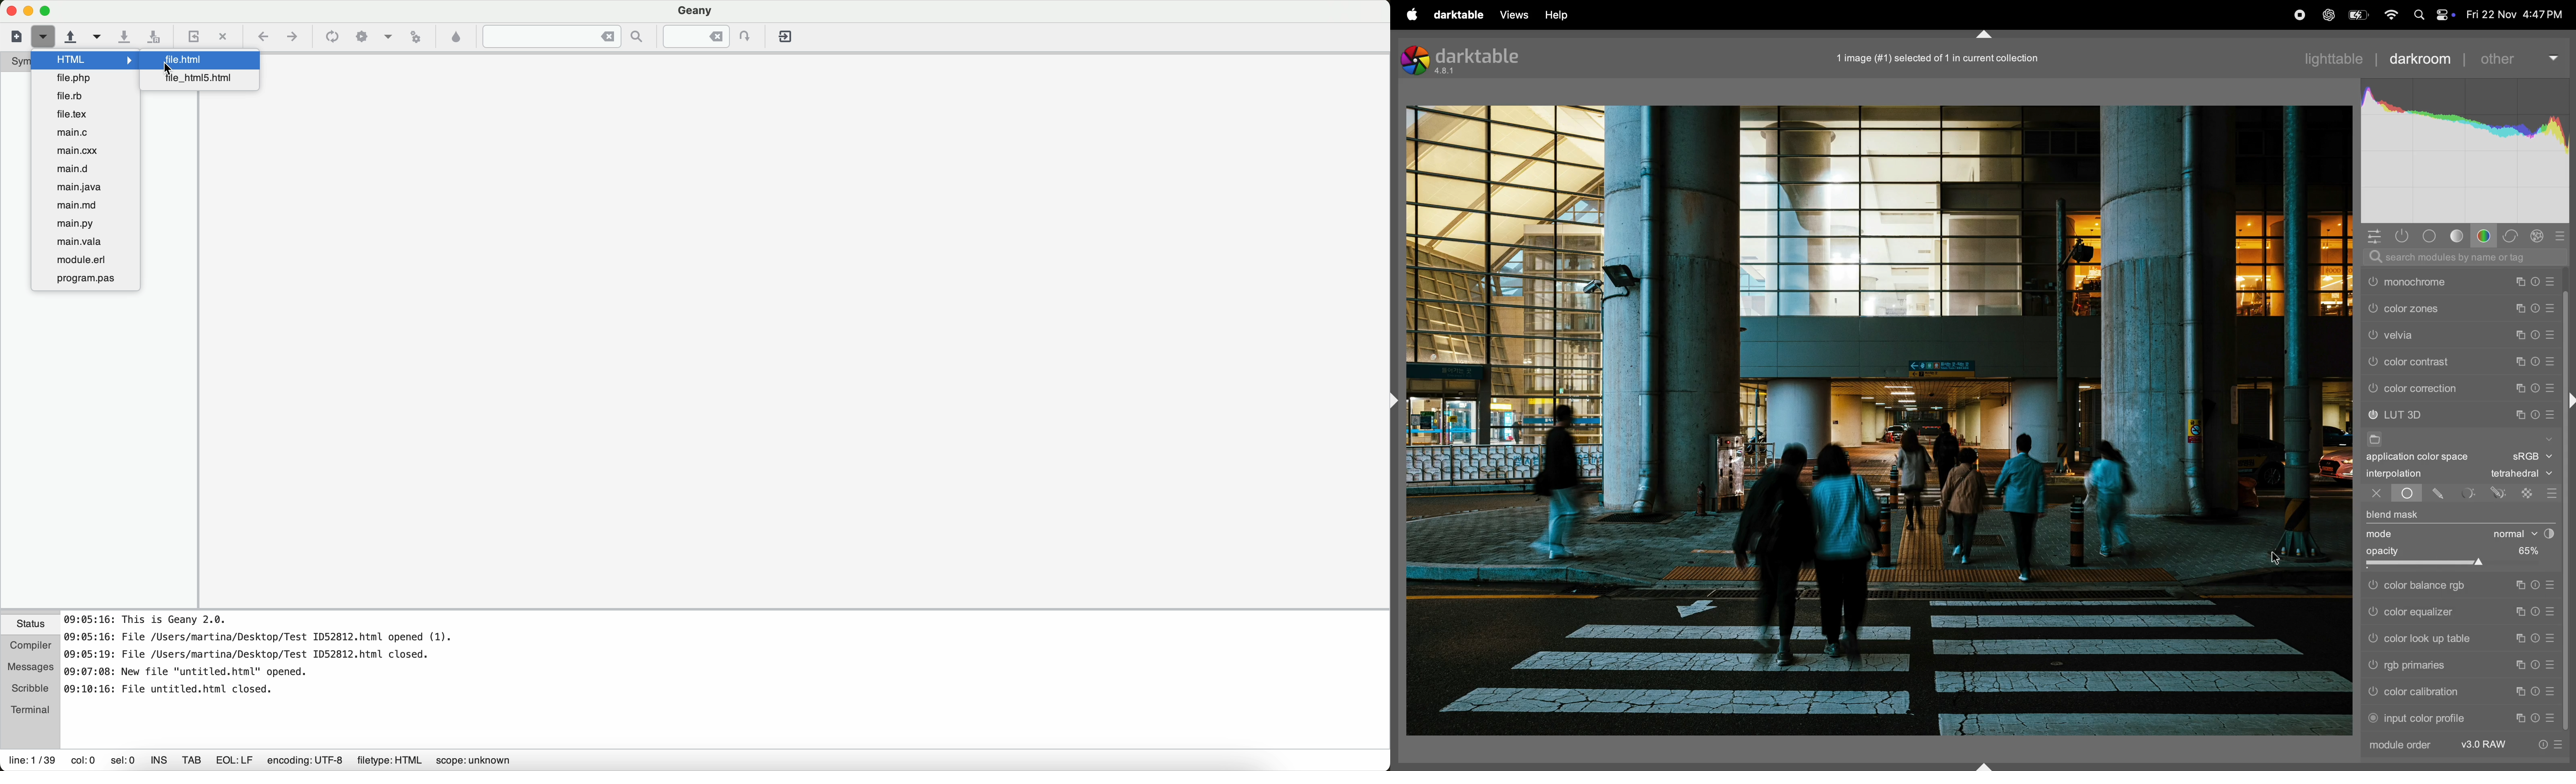  What do you see at coordinates (2435, 281) in the screenshot?
I see `out put color profiles` at bounding box center [2435, 281].